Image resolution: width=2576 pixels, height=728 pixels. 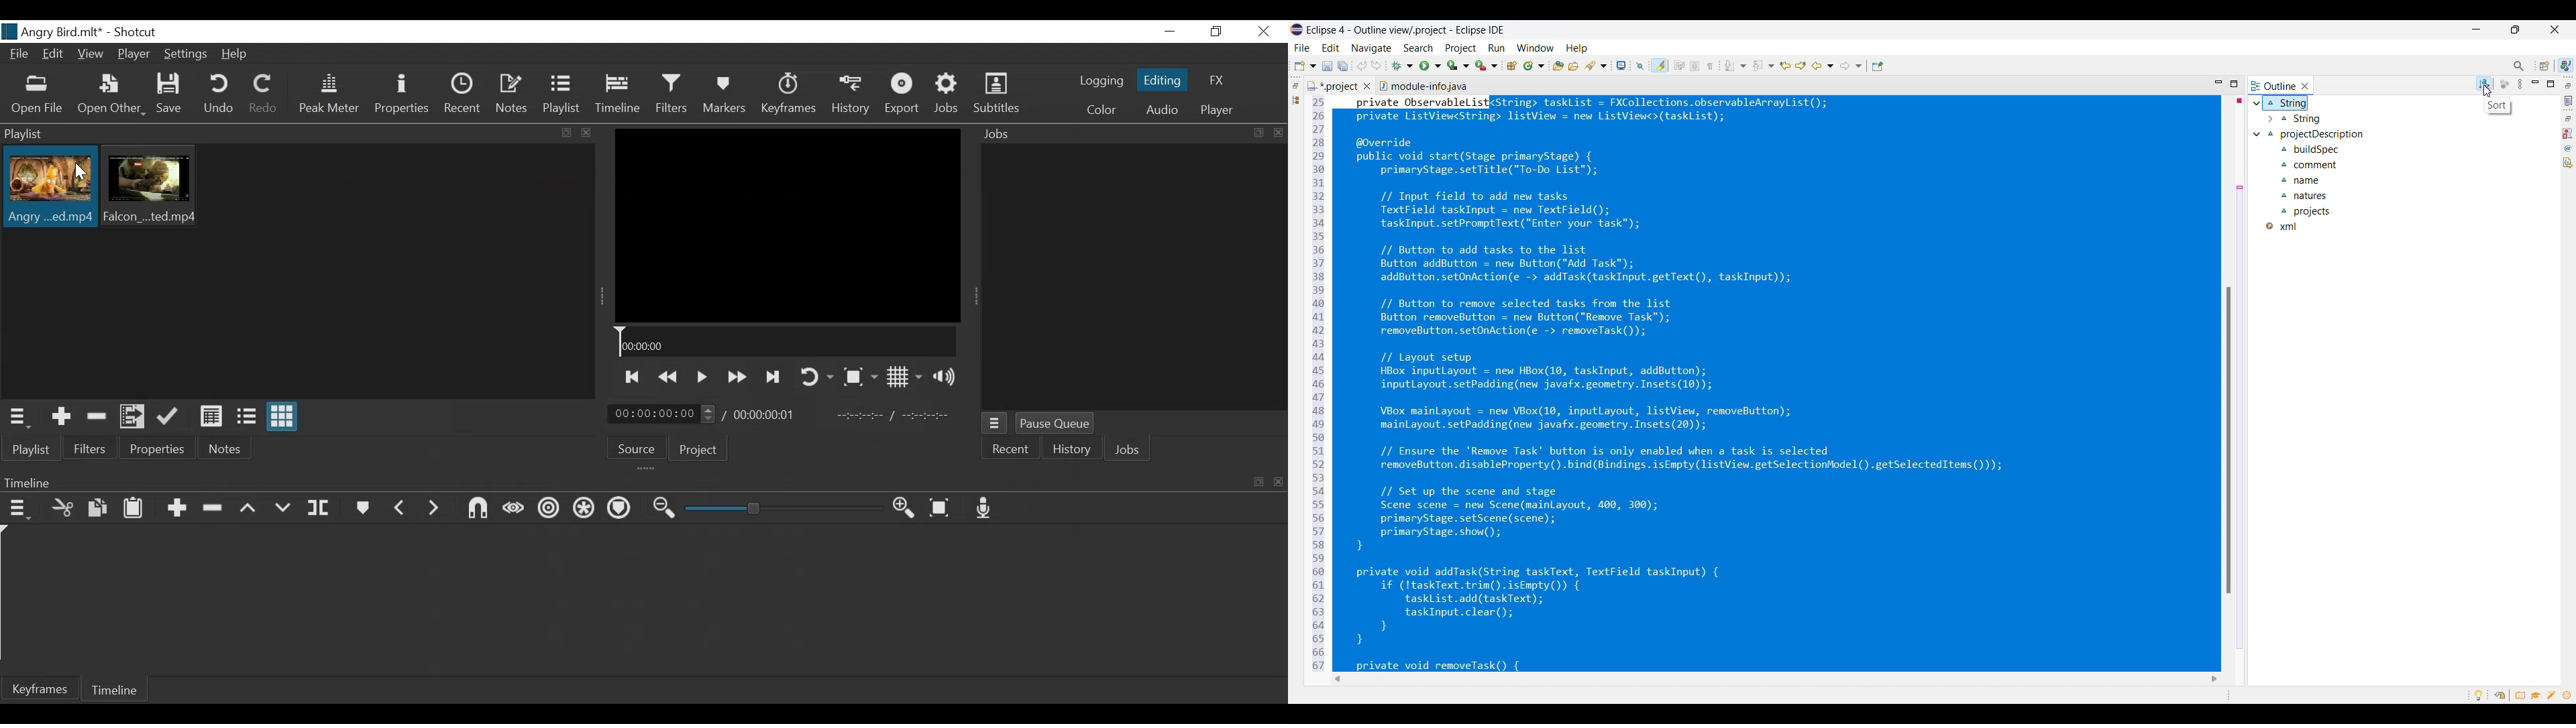 What do you see at coordinates (136, 509) in the screenshot?
I see `Paste` at bounding box center [136, 509].